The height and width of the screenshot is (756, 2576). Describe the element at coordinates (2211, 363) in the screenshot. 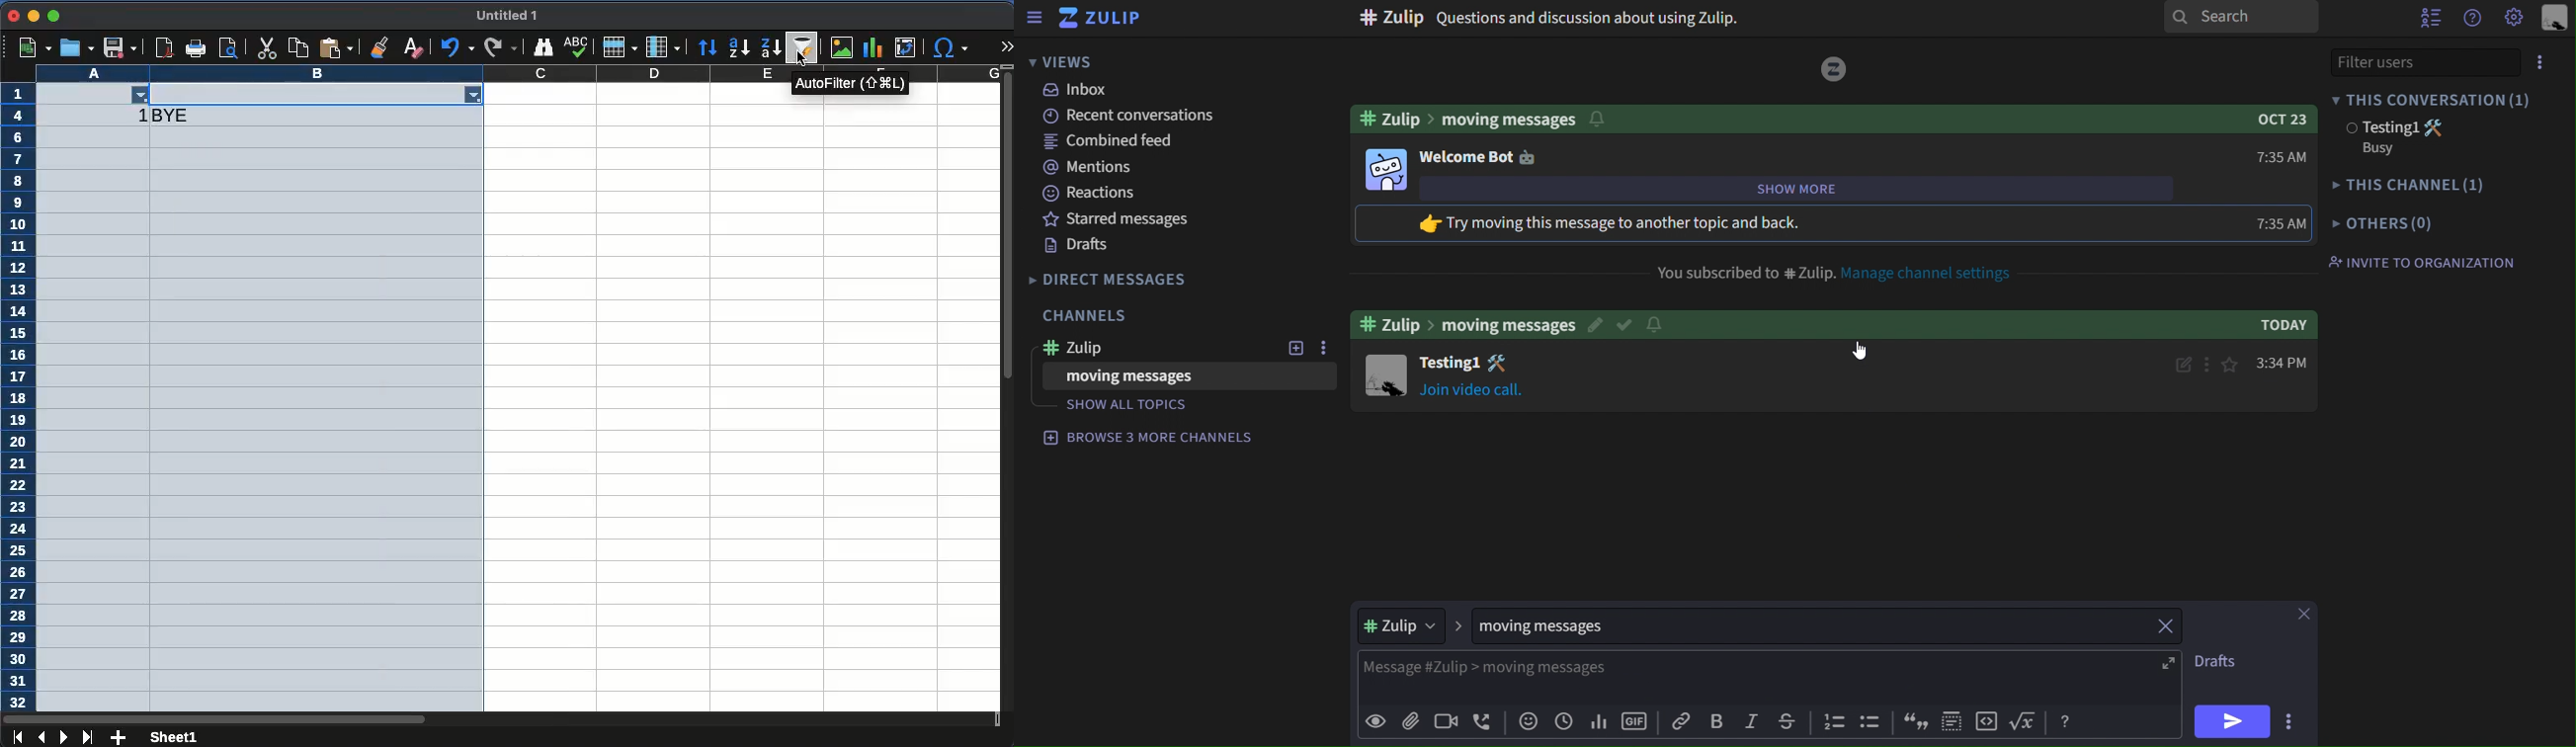

I see `more options` at that location.